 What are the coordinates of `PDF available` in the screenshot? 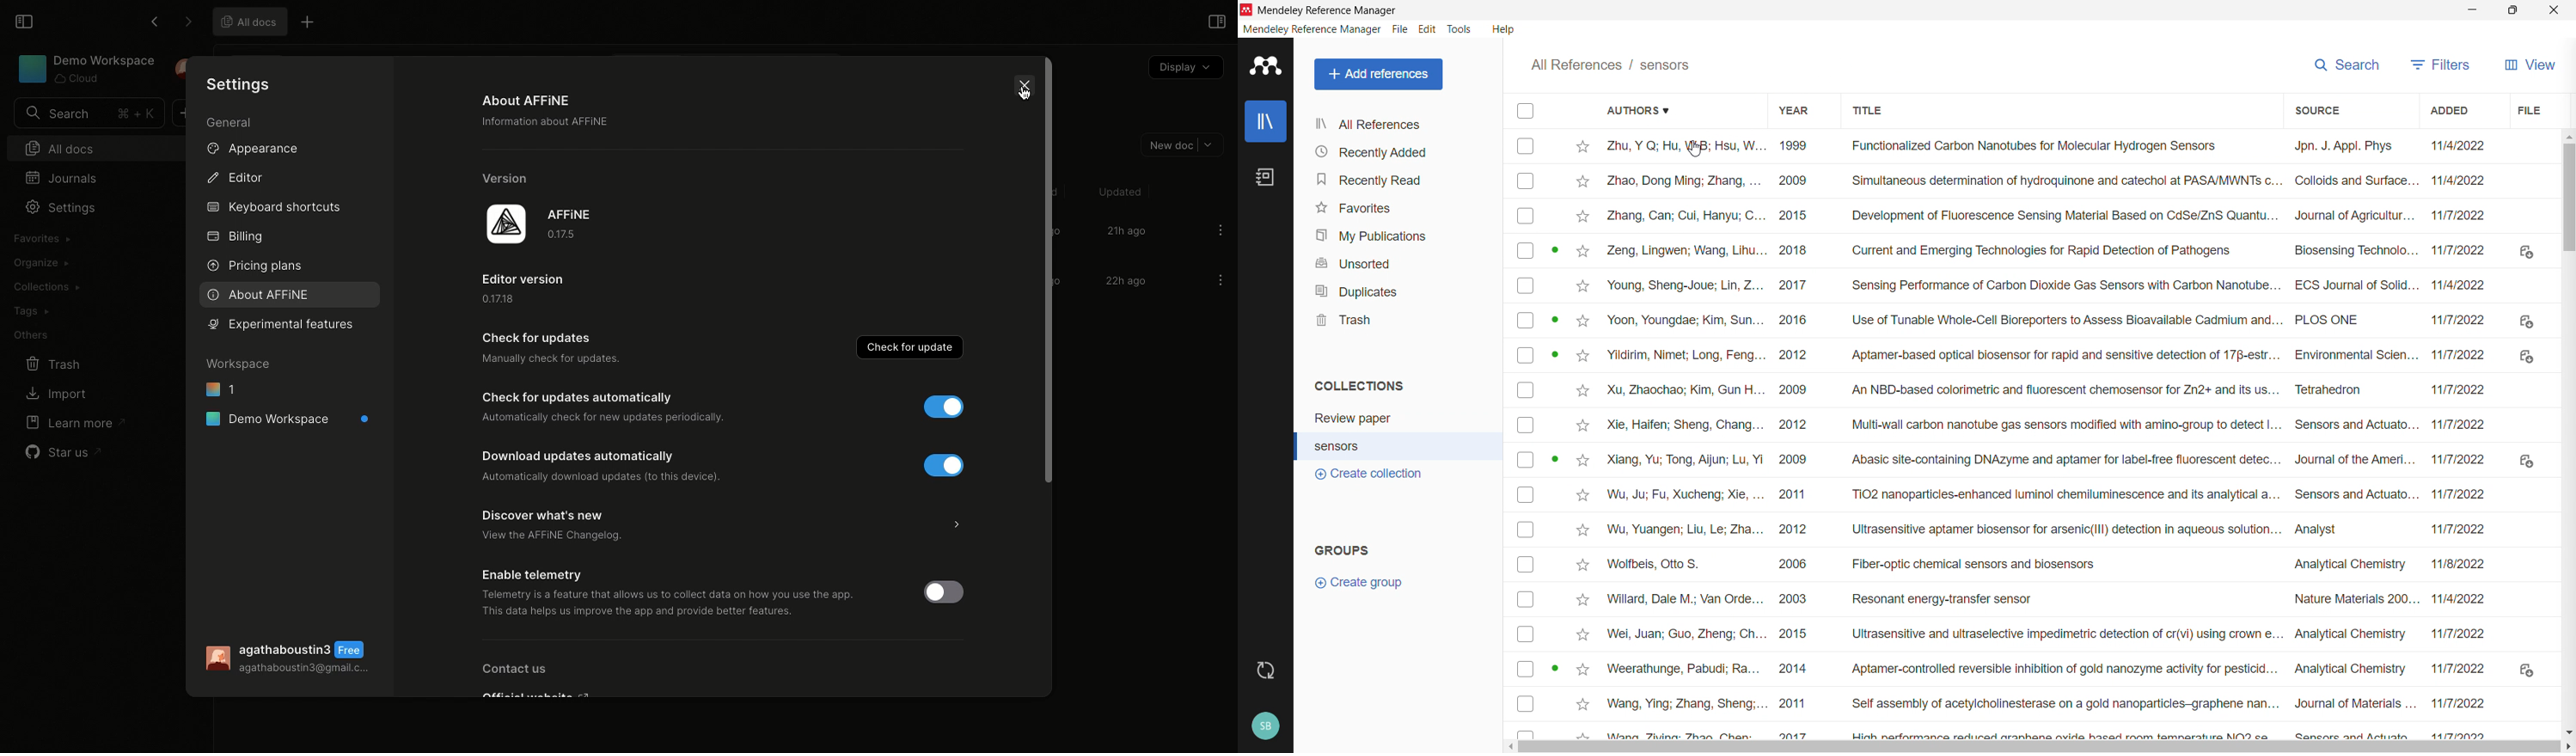 It's located at (1554, 318).